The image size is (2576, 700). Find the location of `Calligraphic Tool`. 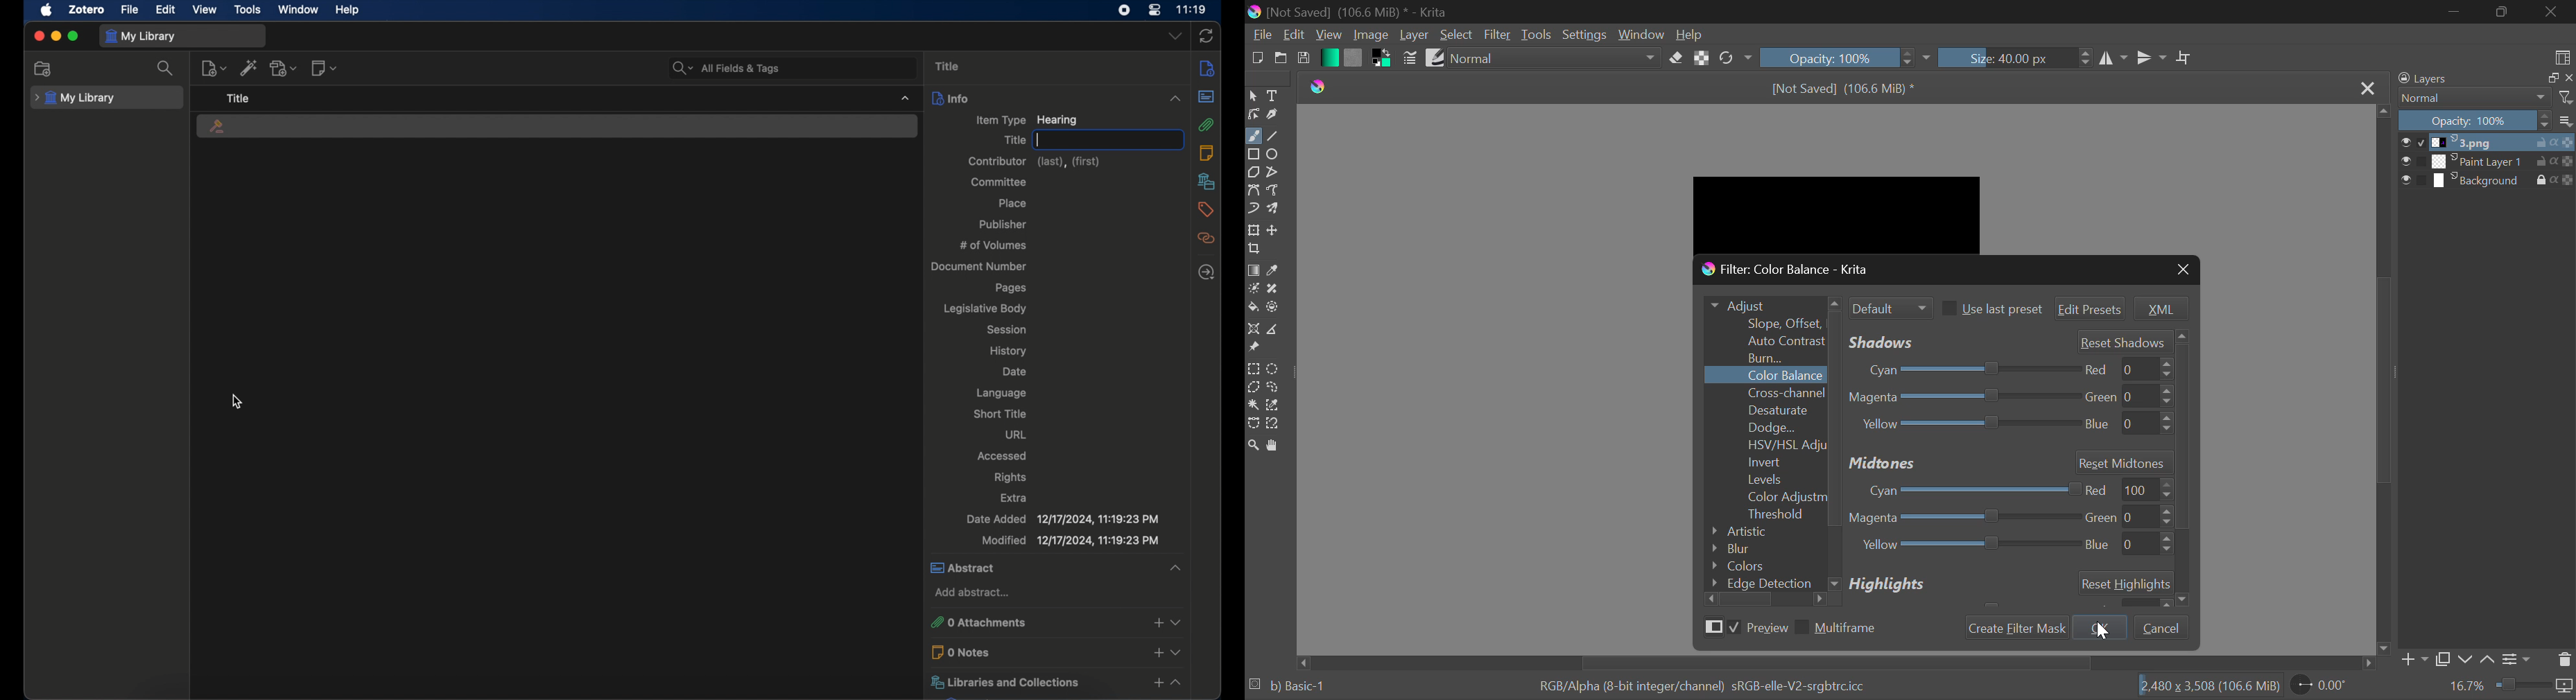

Calligraphic Tool is located at coordinates (1274, 116).